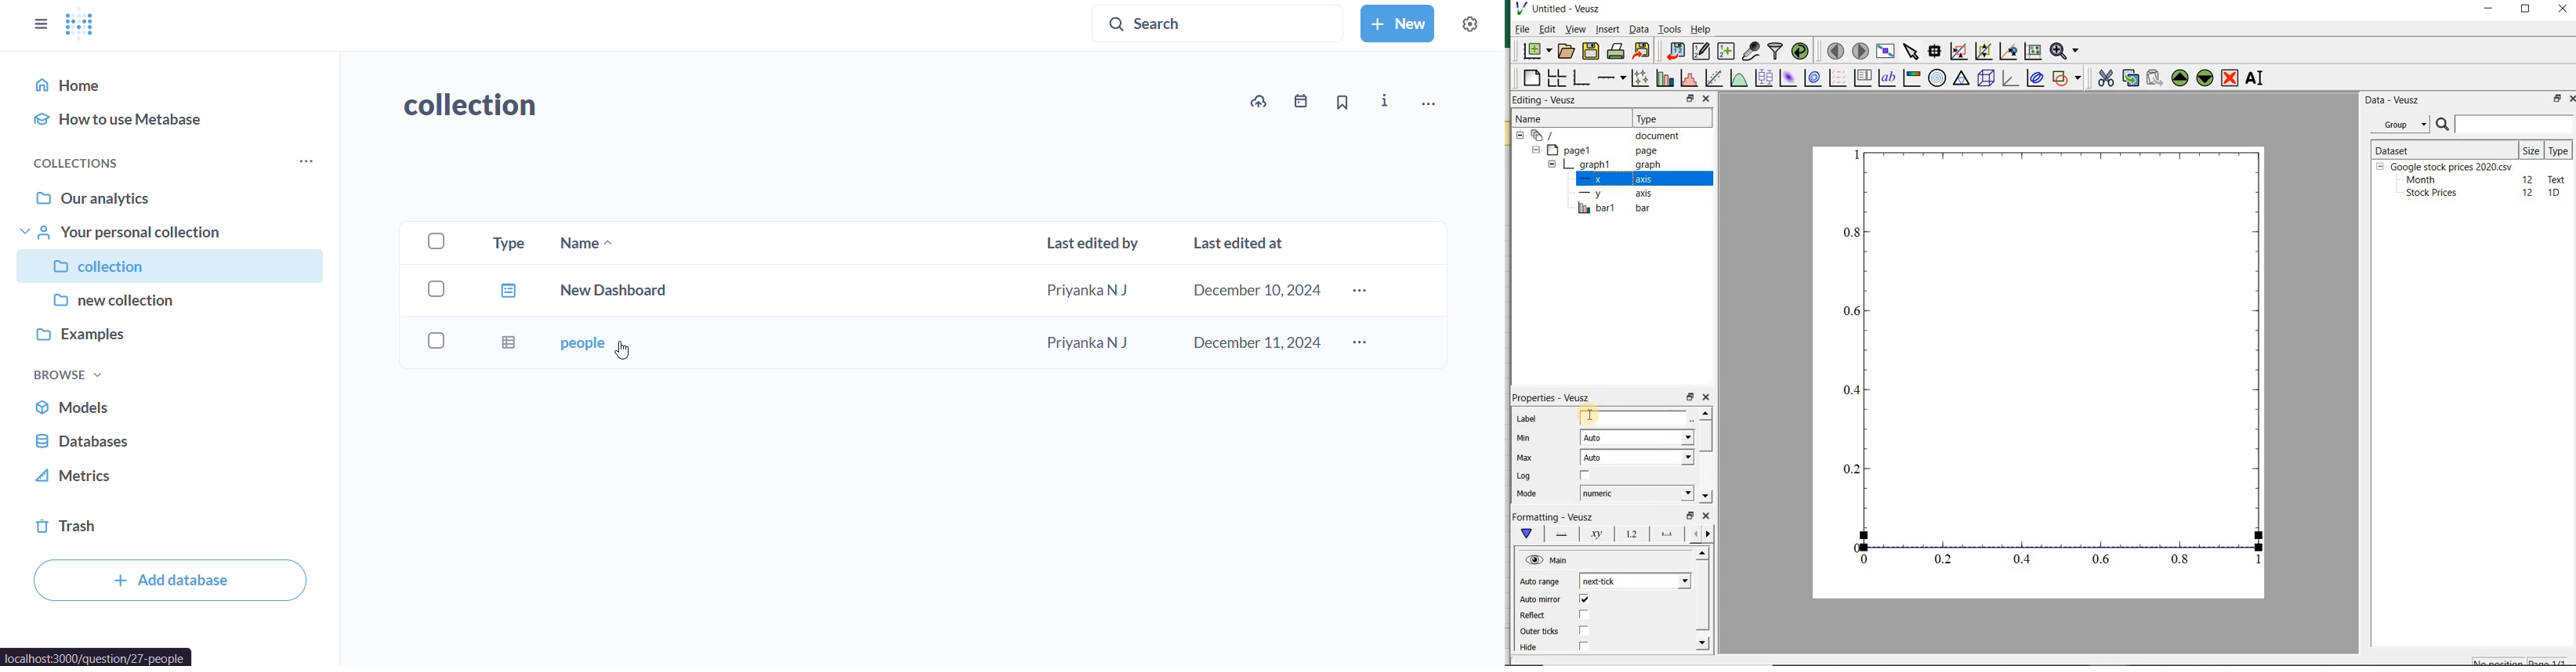  I want to click on ternary graph, so click(1961, 79).